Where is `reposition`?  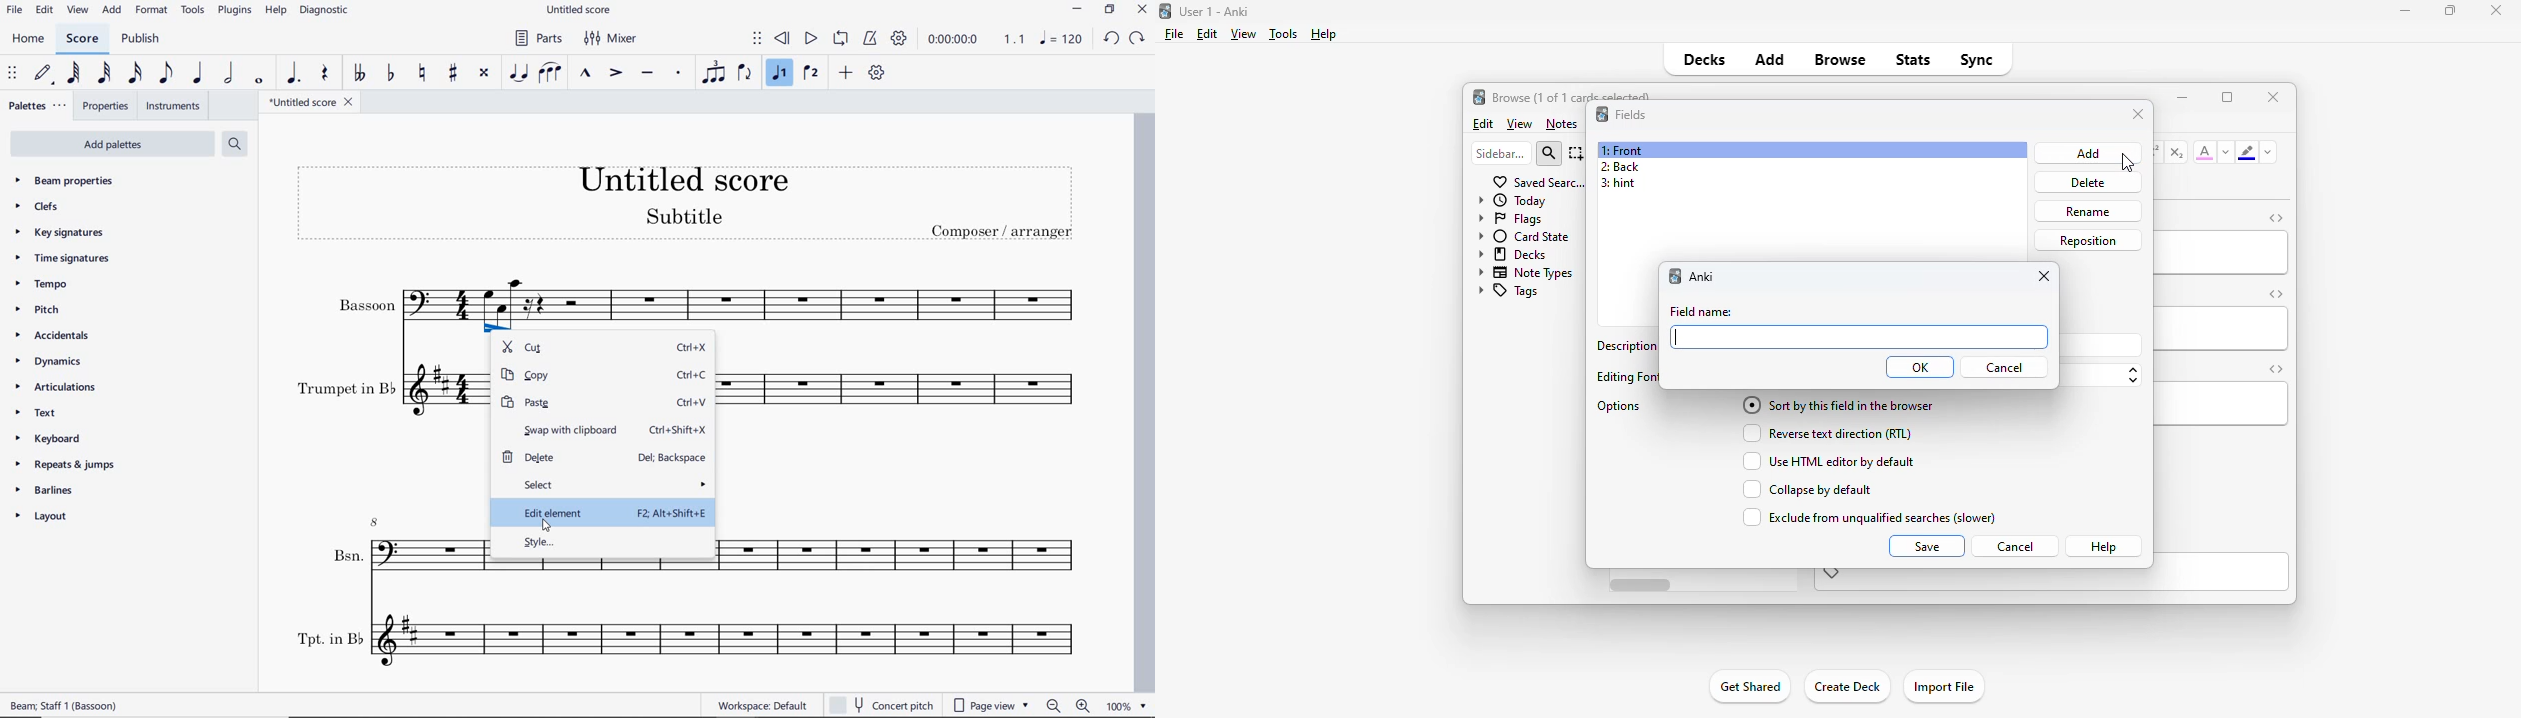
reposition is located at coordinates (2089, 241).